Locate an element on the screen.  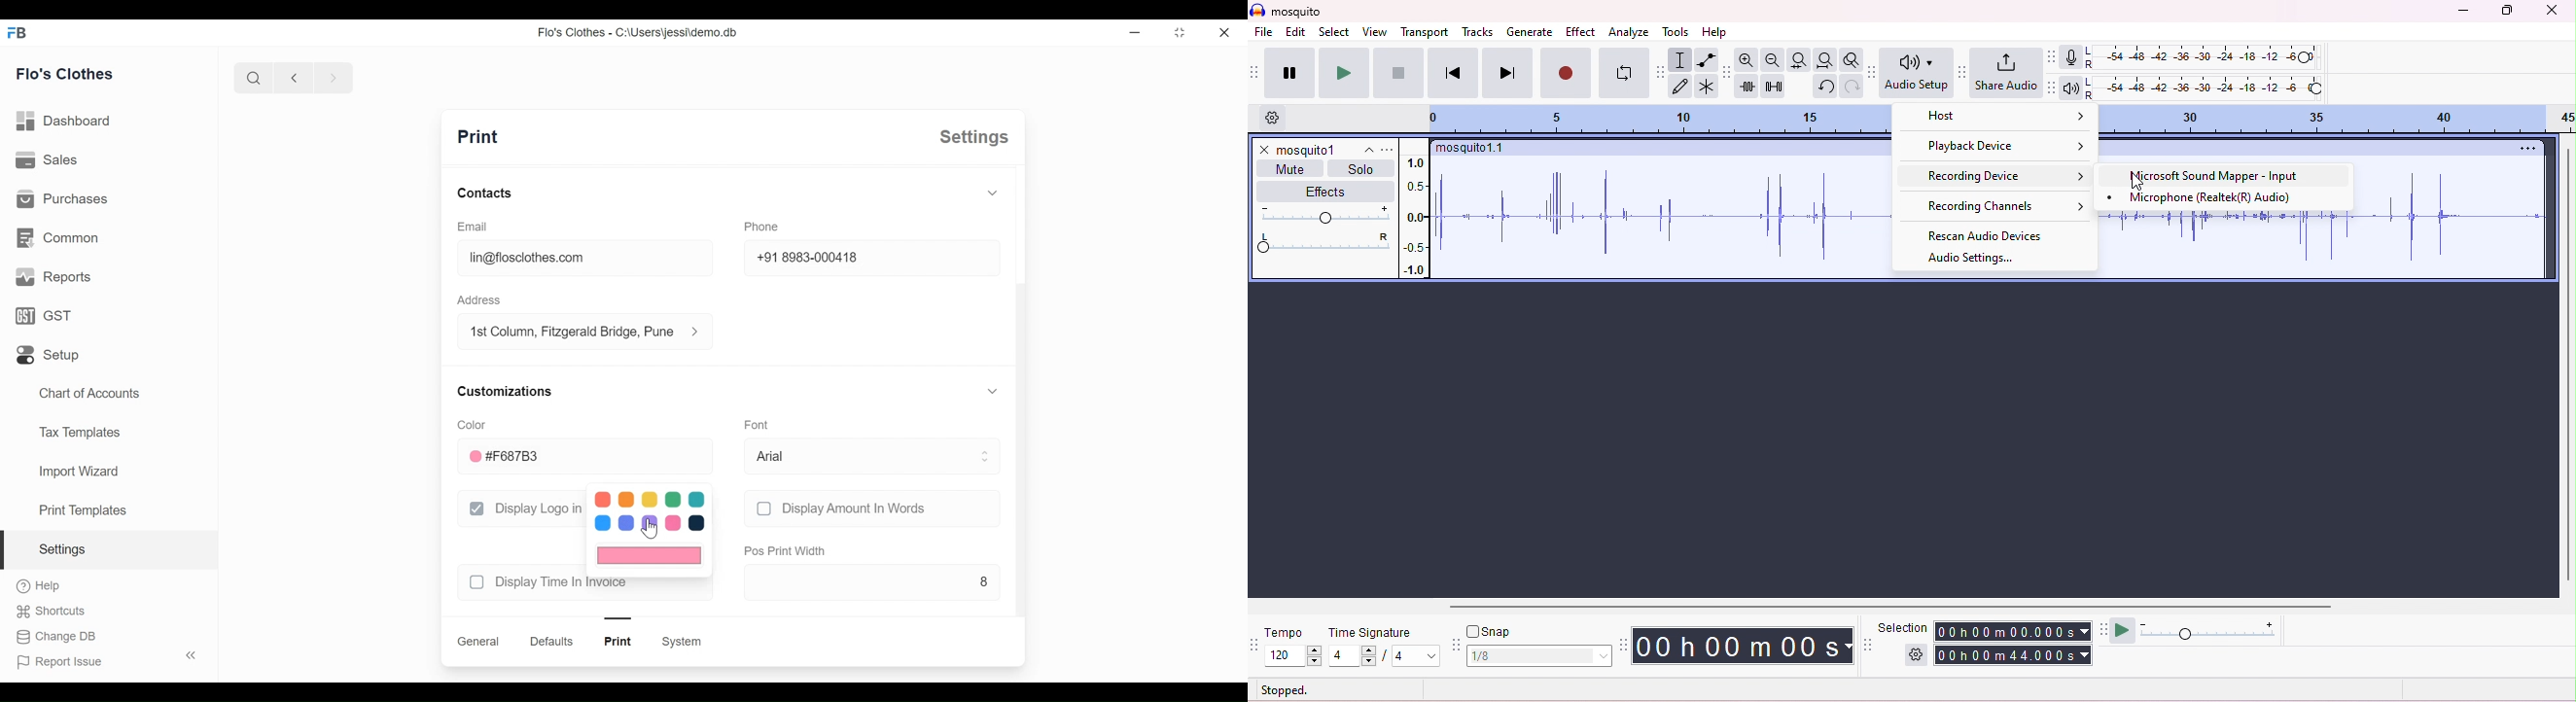
report issue is located at coordinates (60, 662).